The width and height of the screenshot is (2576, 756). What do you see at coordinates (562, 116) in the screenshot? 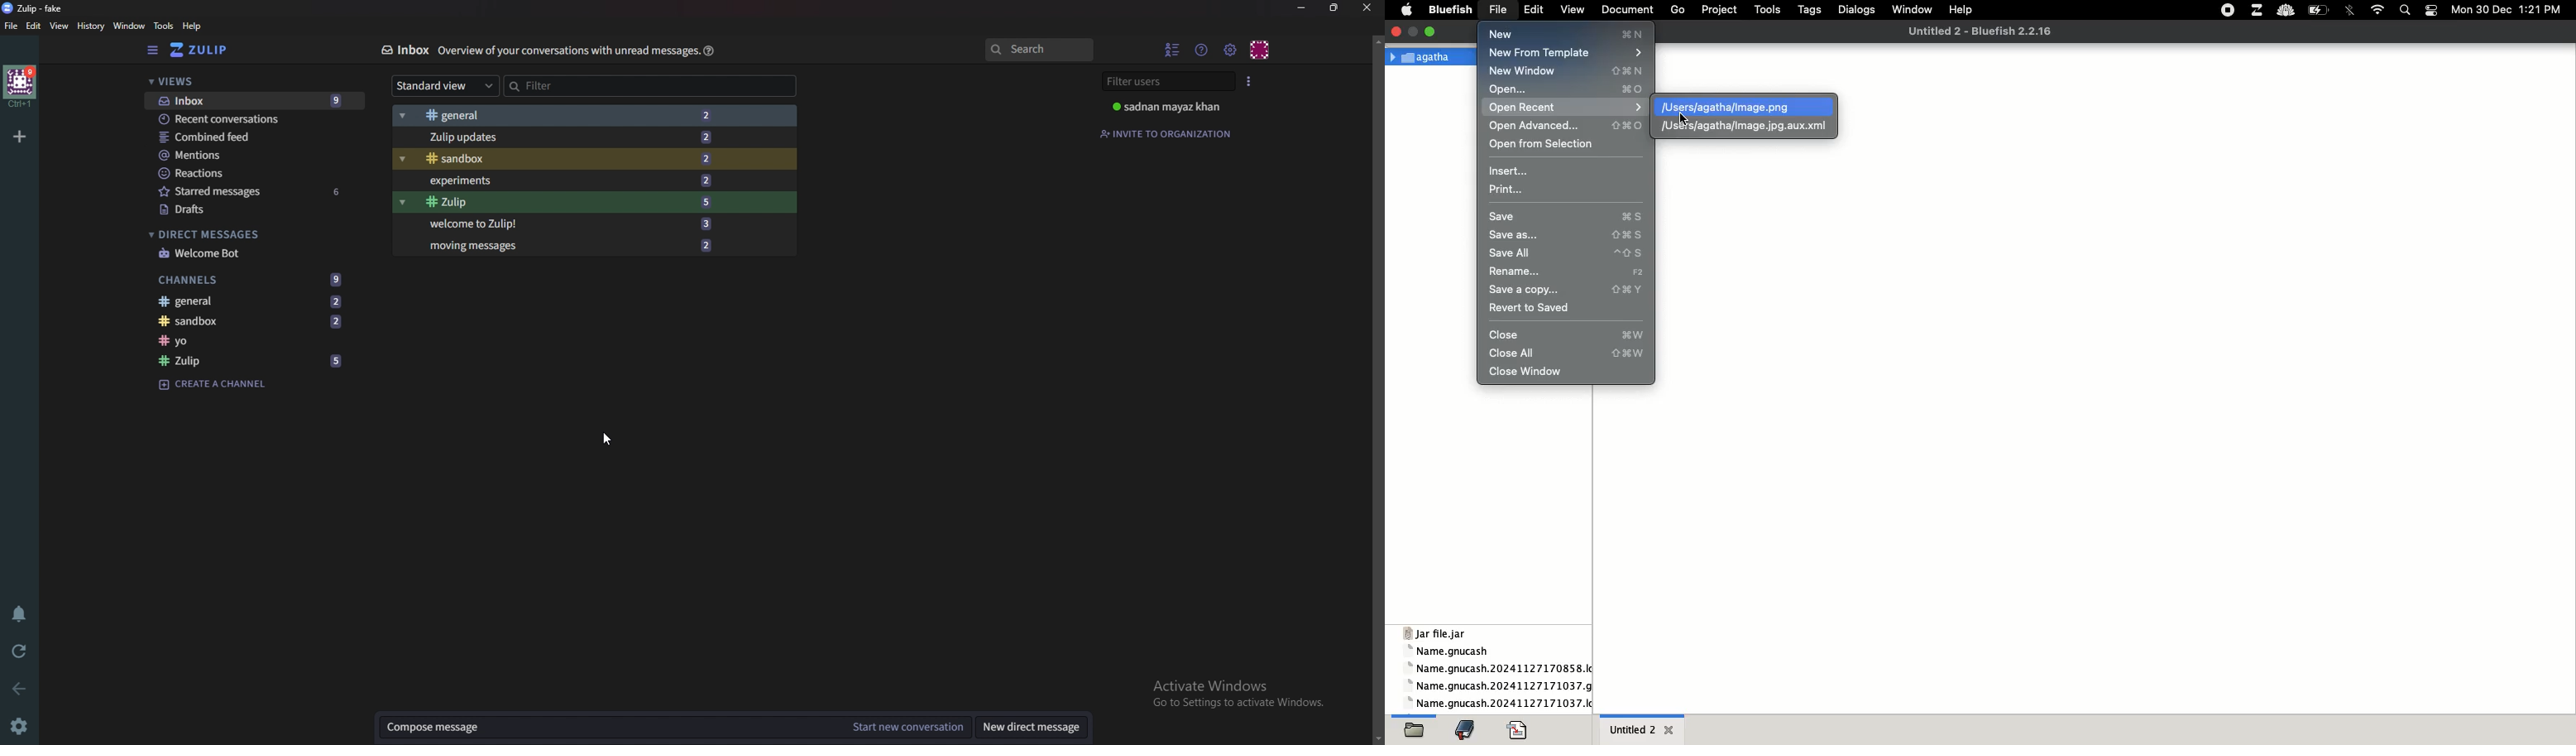
I see `general` at bounding box center [562, 116].